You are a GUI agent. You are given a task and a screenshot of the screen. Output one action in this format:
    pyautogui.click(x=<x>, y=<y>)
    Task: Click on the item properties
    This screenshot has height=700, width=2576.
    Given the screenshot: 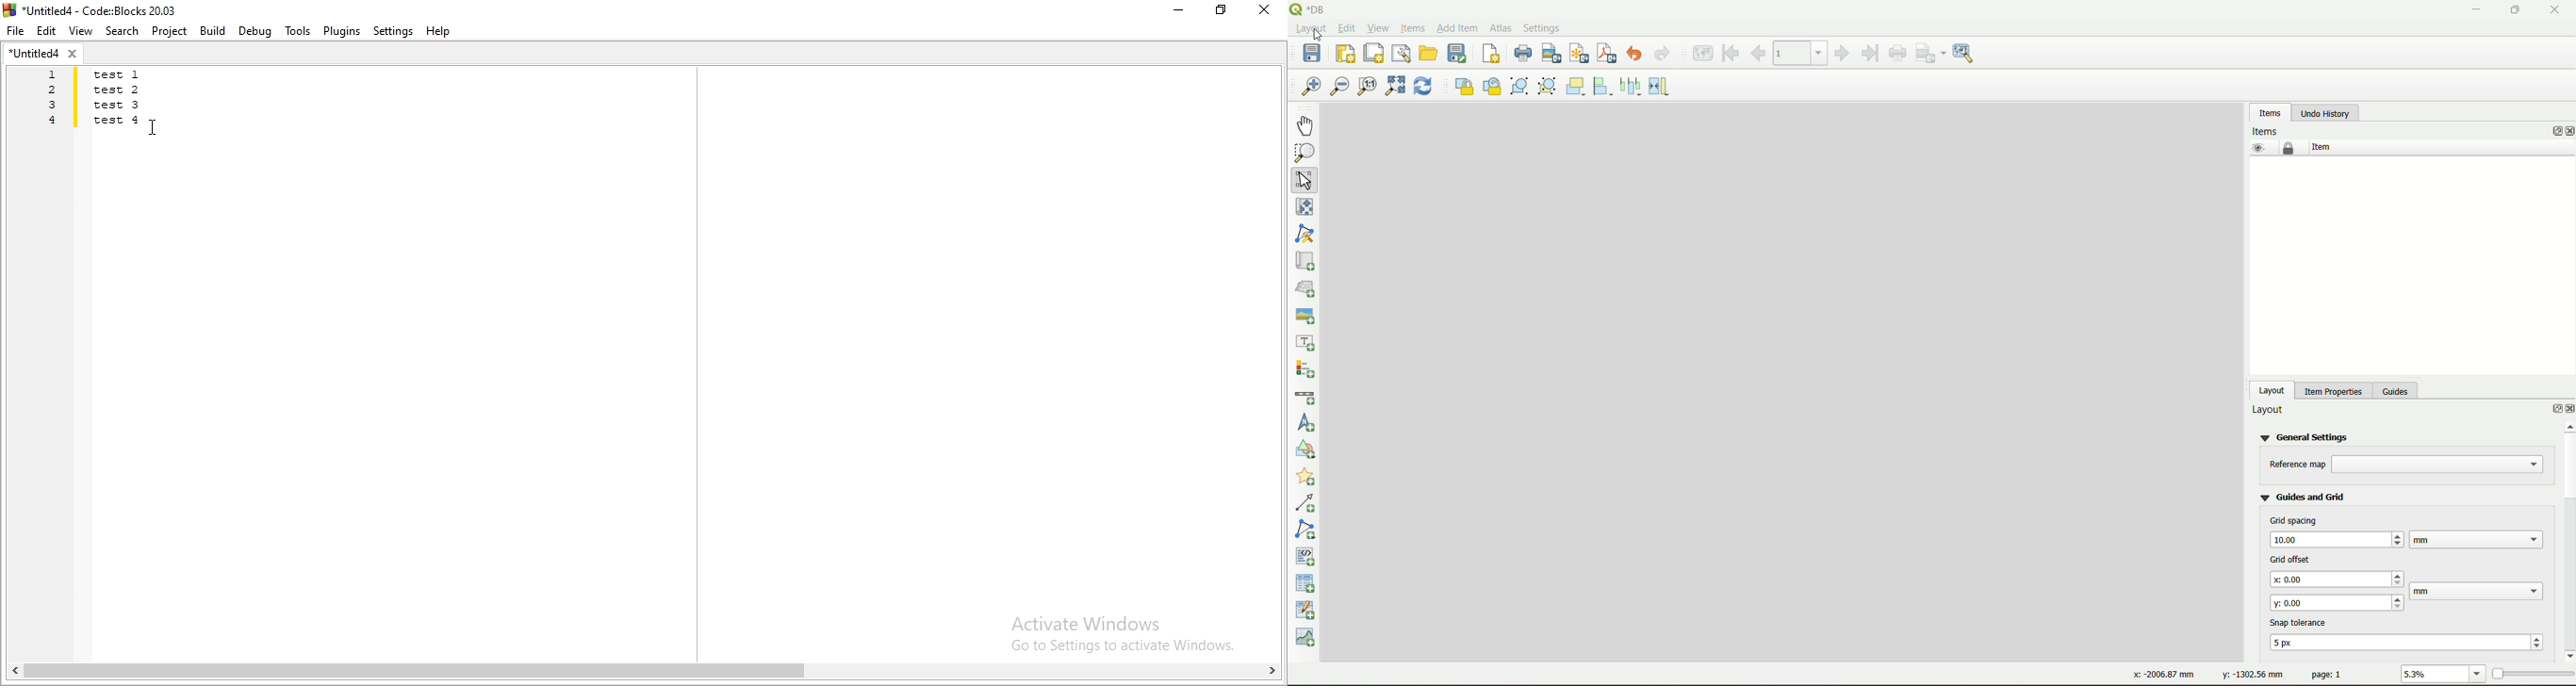 What is the action you would take?
    pyautogui.click(x=2332, y=389)
    